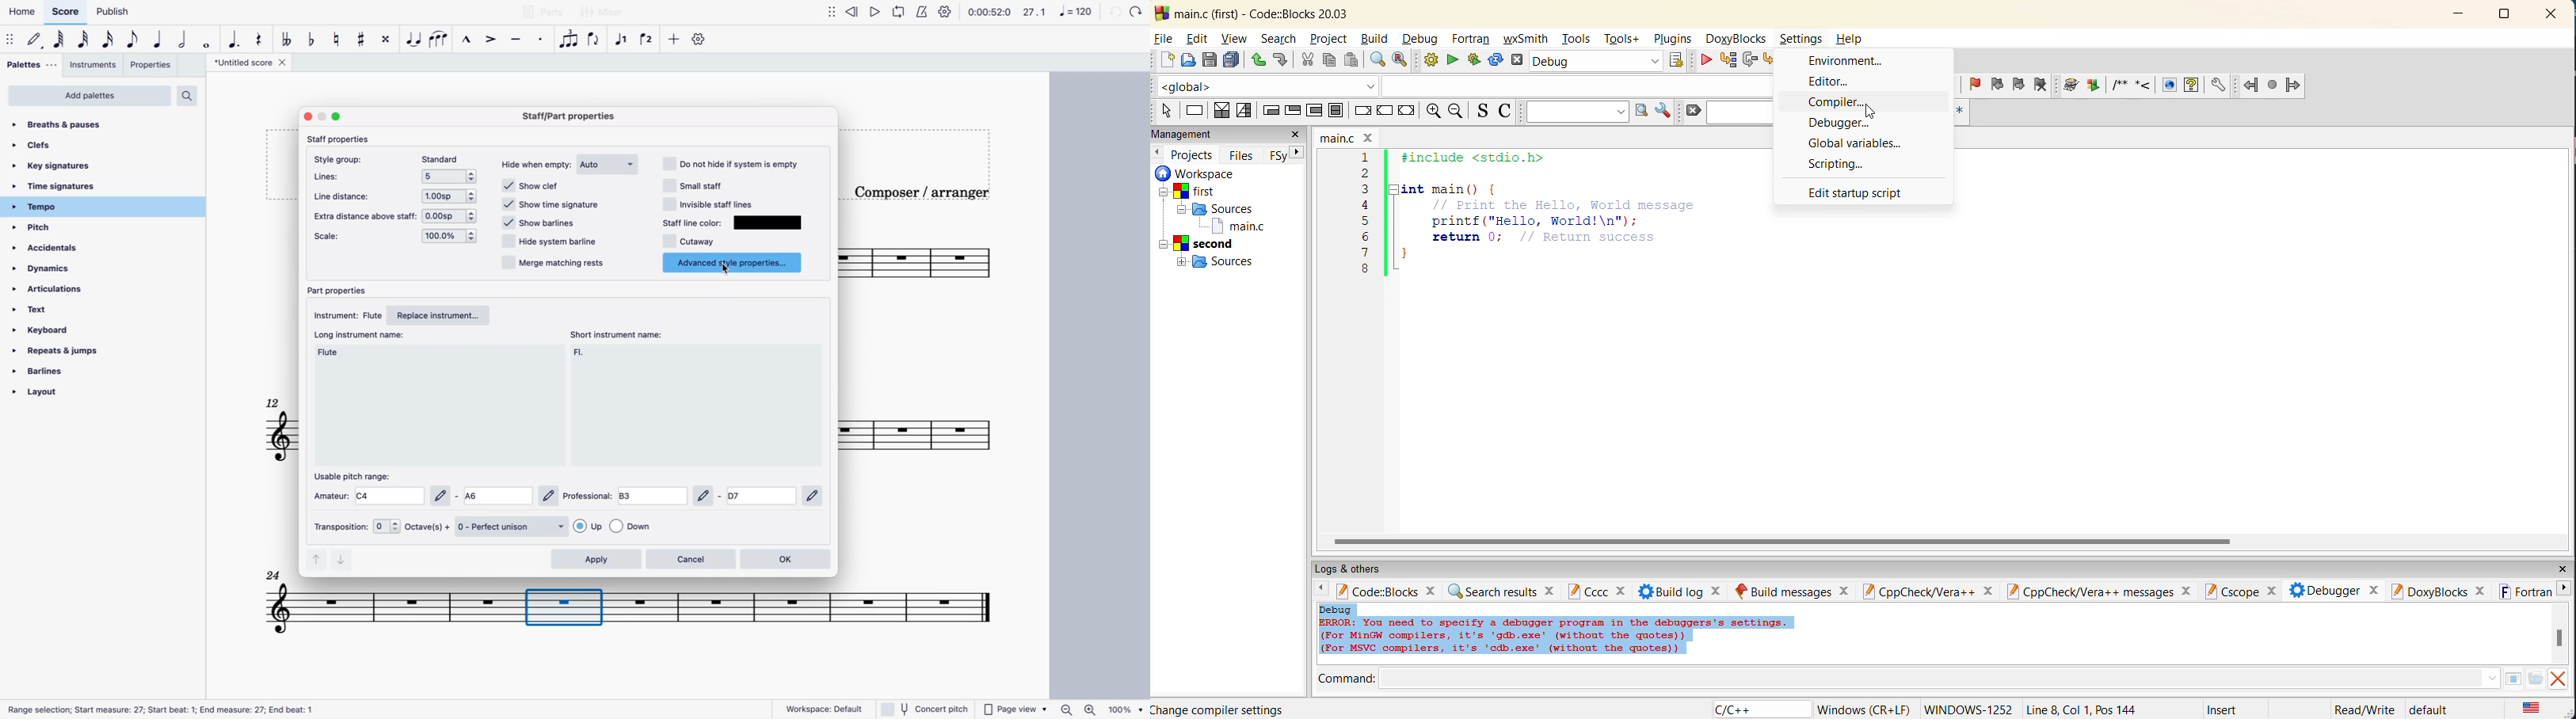  I want to click on previous, so click(1159, 153).